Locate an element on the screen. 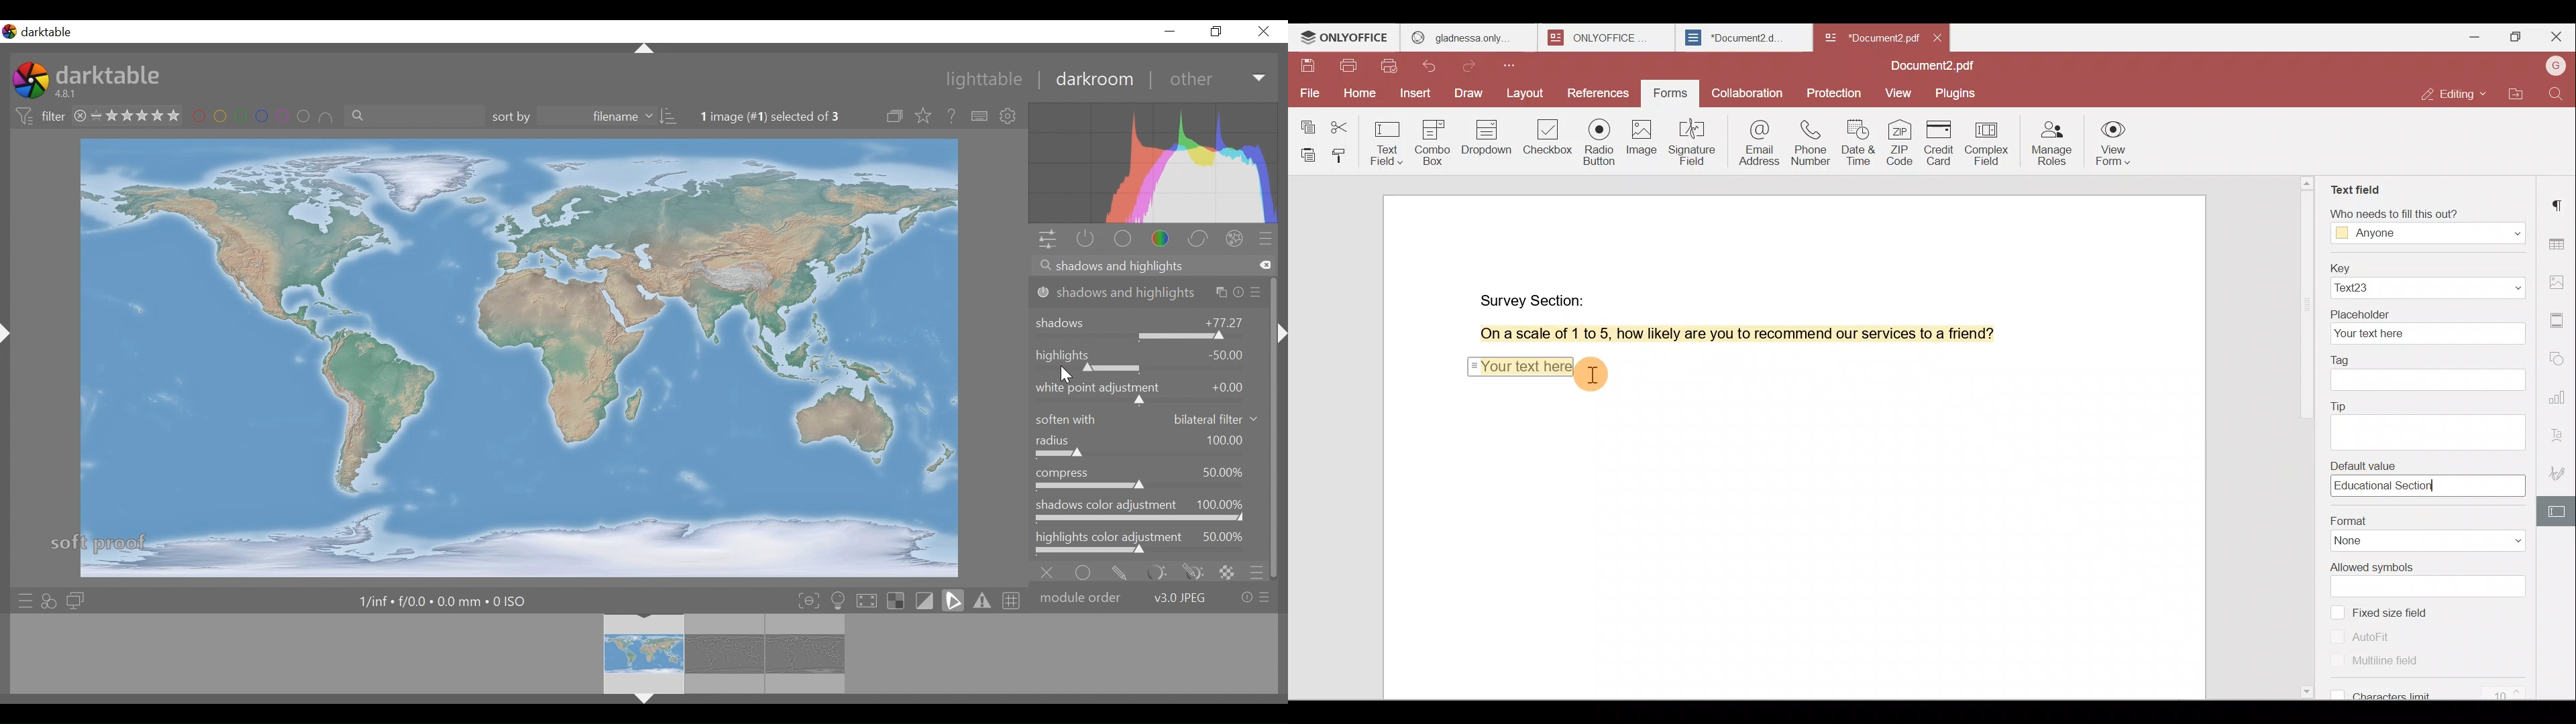  Cursor is located at coordinates (1593, 372).